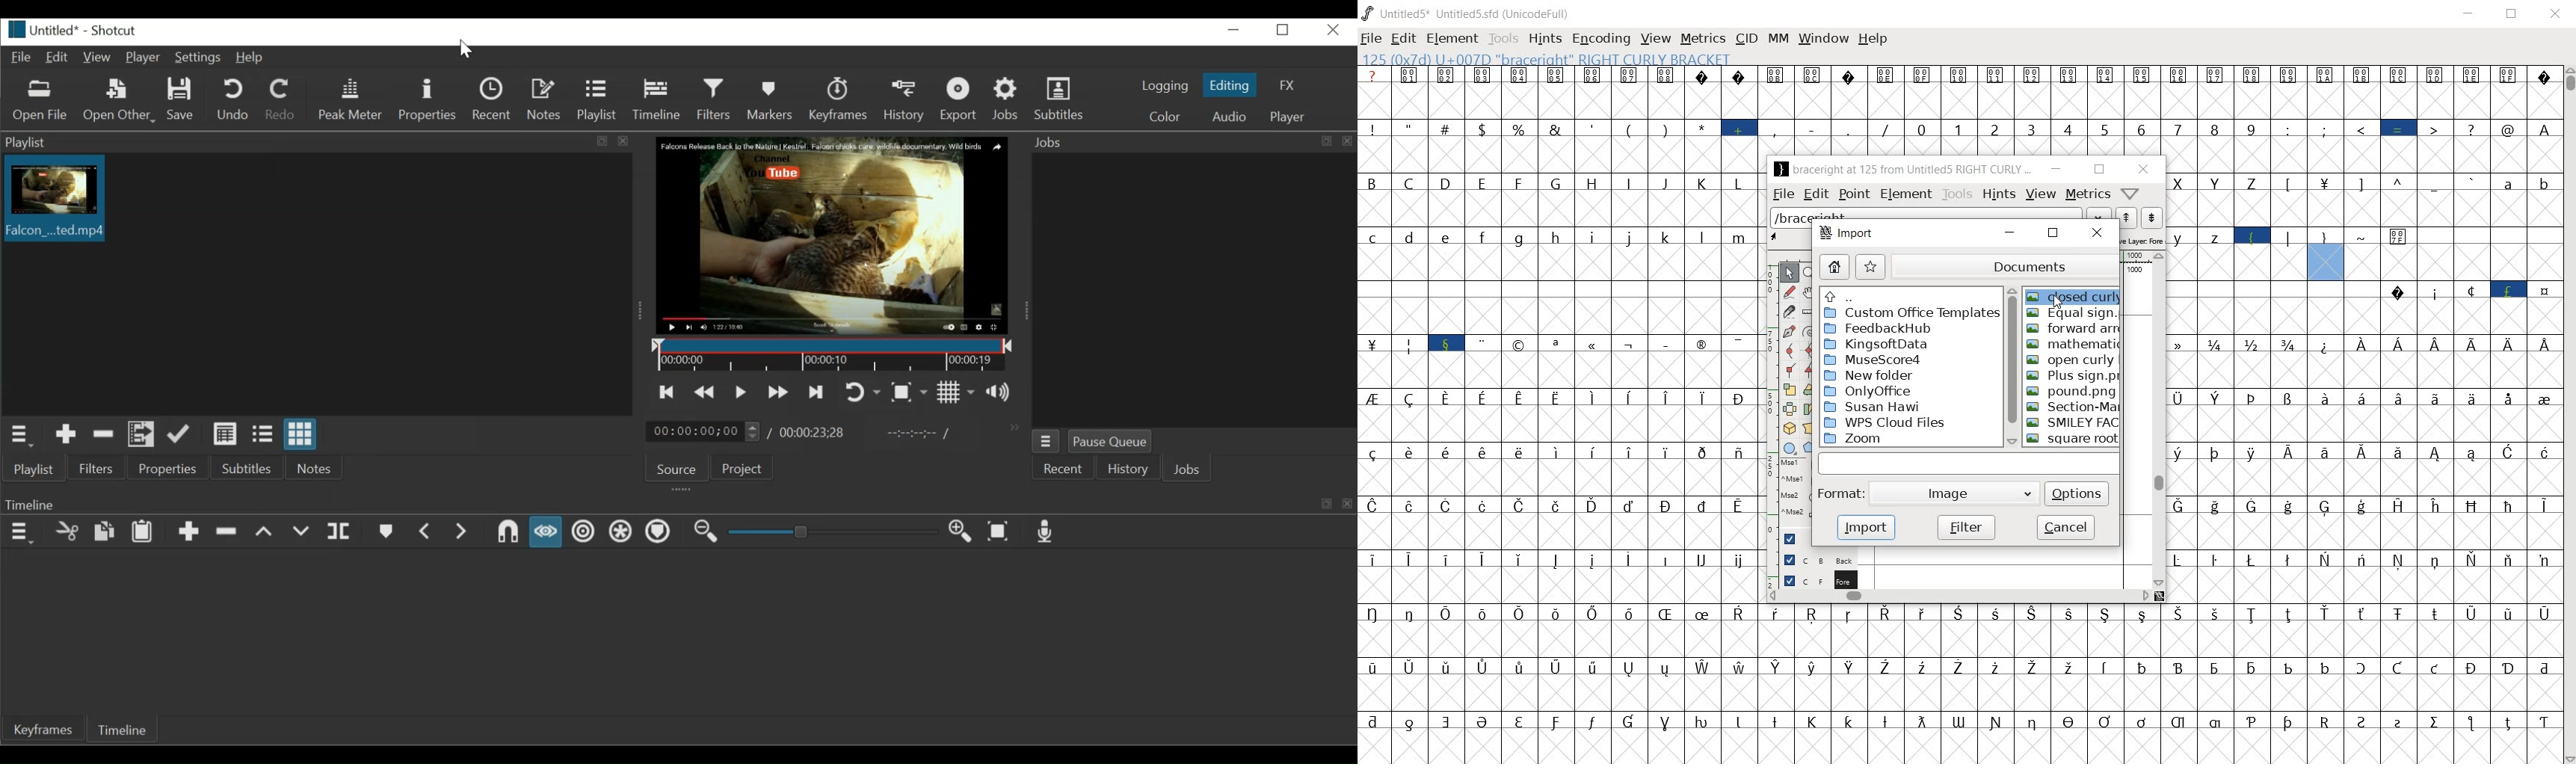 The image size is (2576, 784). I want to click on Subtitles, so click(1067, 101).